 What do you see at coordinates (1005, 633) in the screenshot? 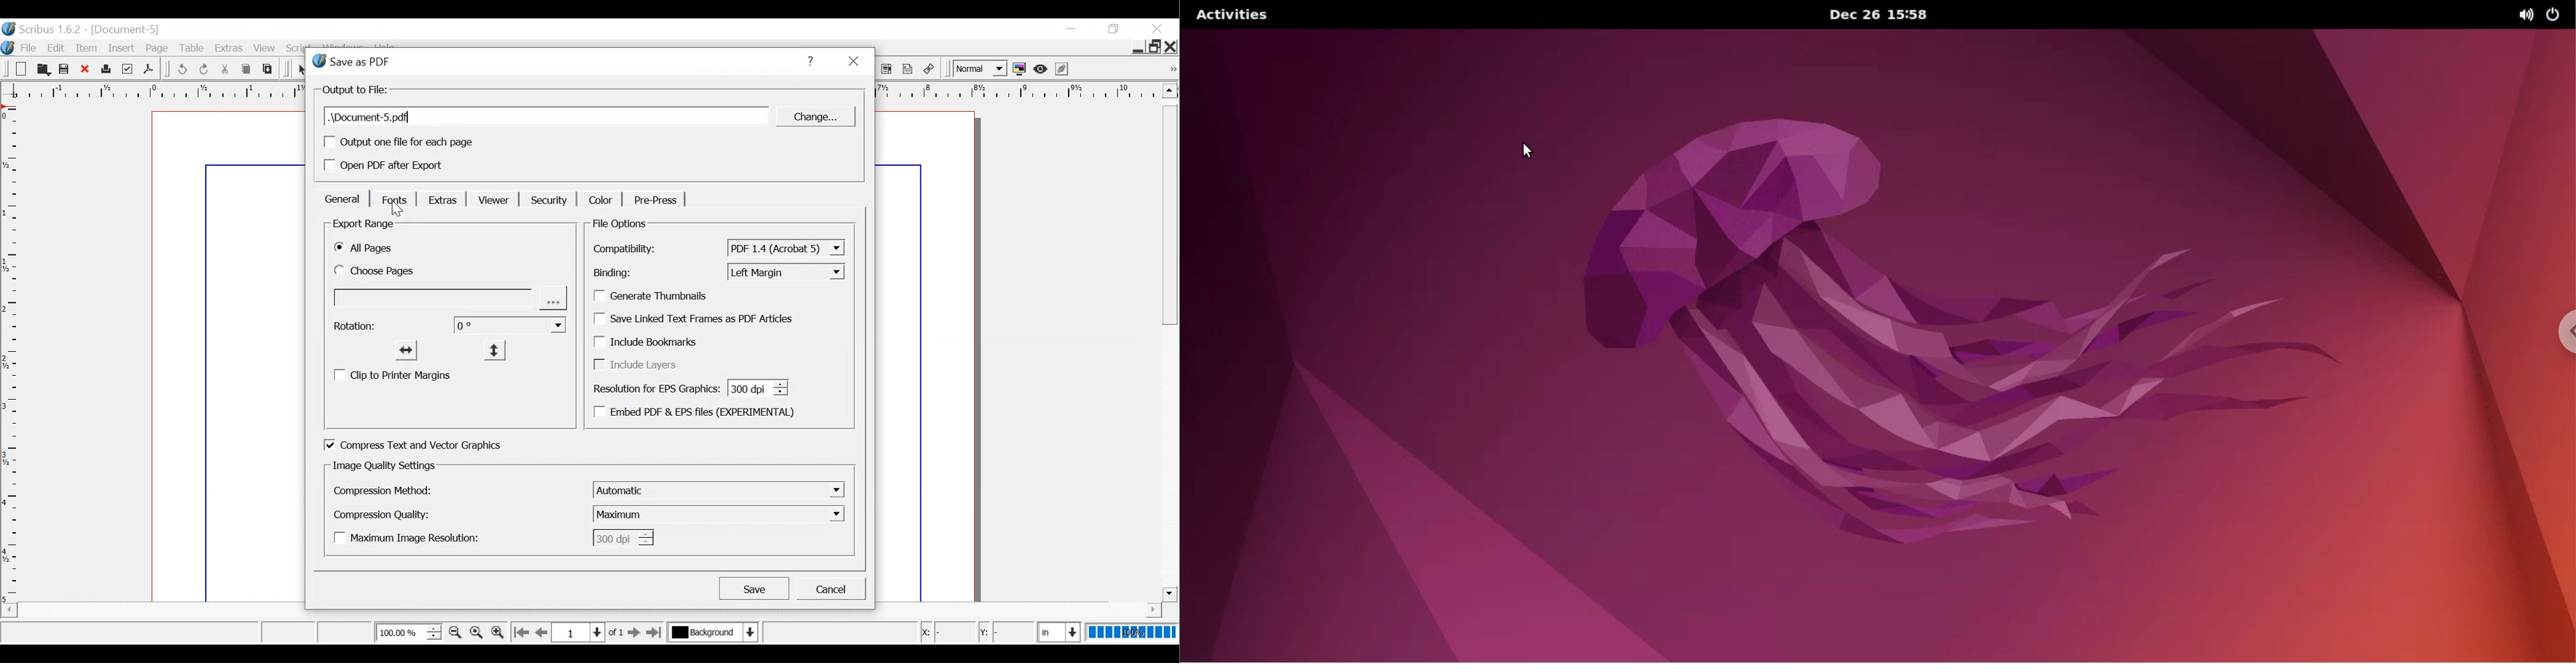
I see `Y Coordintae` at bounding box center [1005, 633].